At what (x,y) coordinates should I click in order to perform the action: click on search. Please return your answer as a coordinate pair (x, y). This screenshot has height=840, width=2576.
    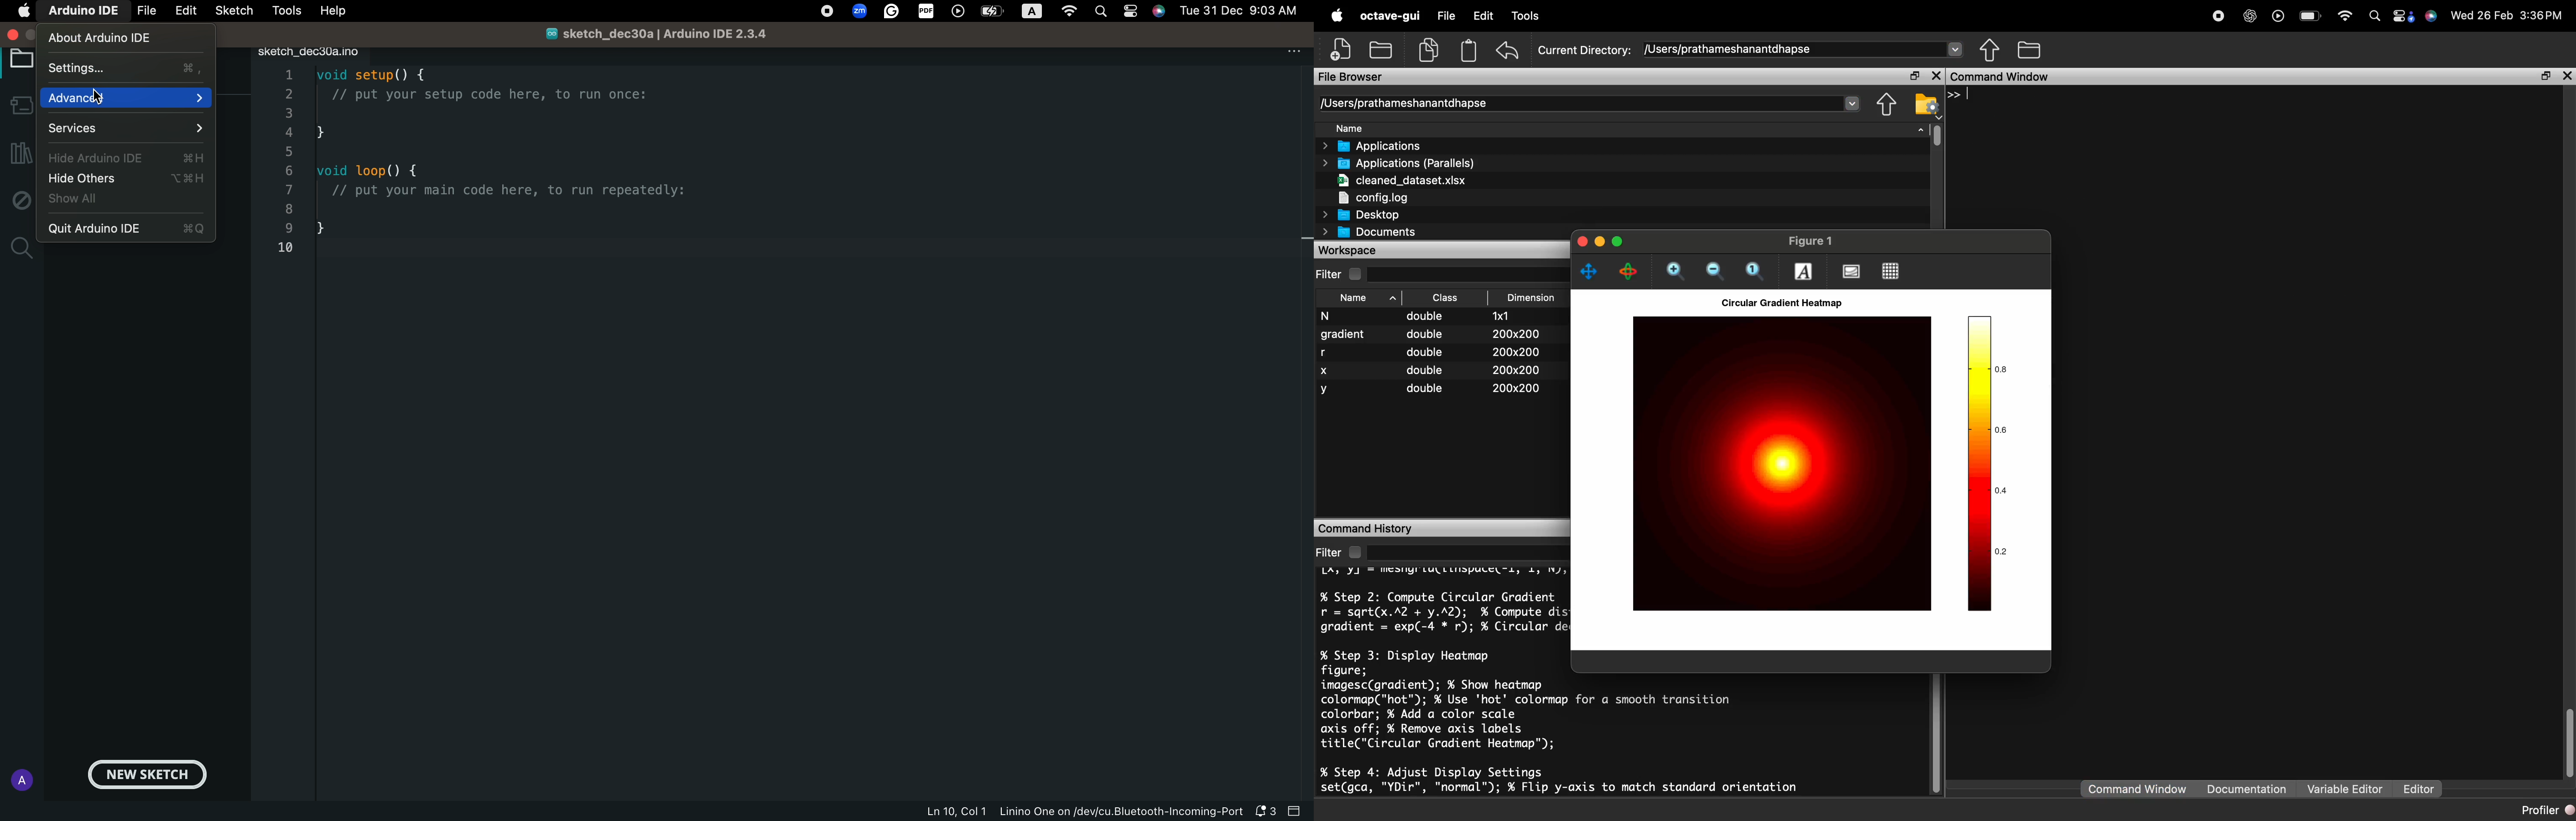
    Looking at the image, I should click on (19, 246).